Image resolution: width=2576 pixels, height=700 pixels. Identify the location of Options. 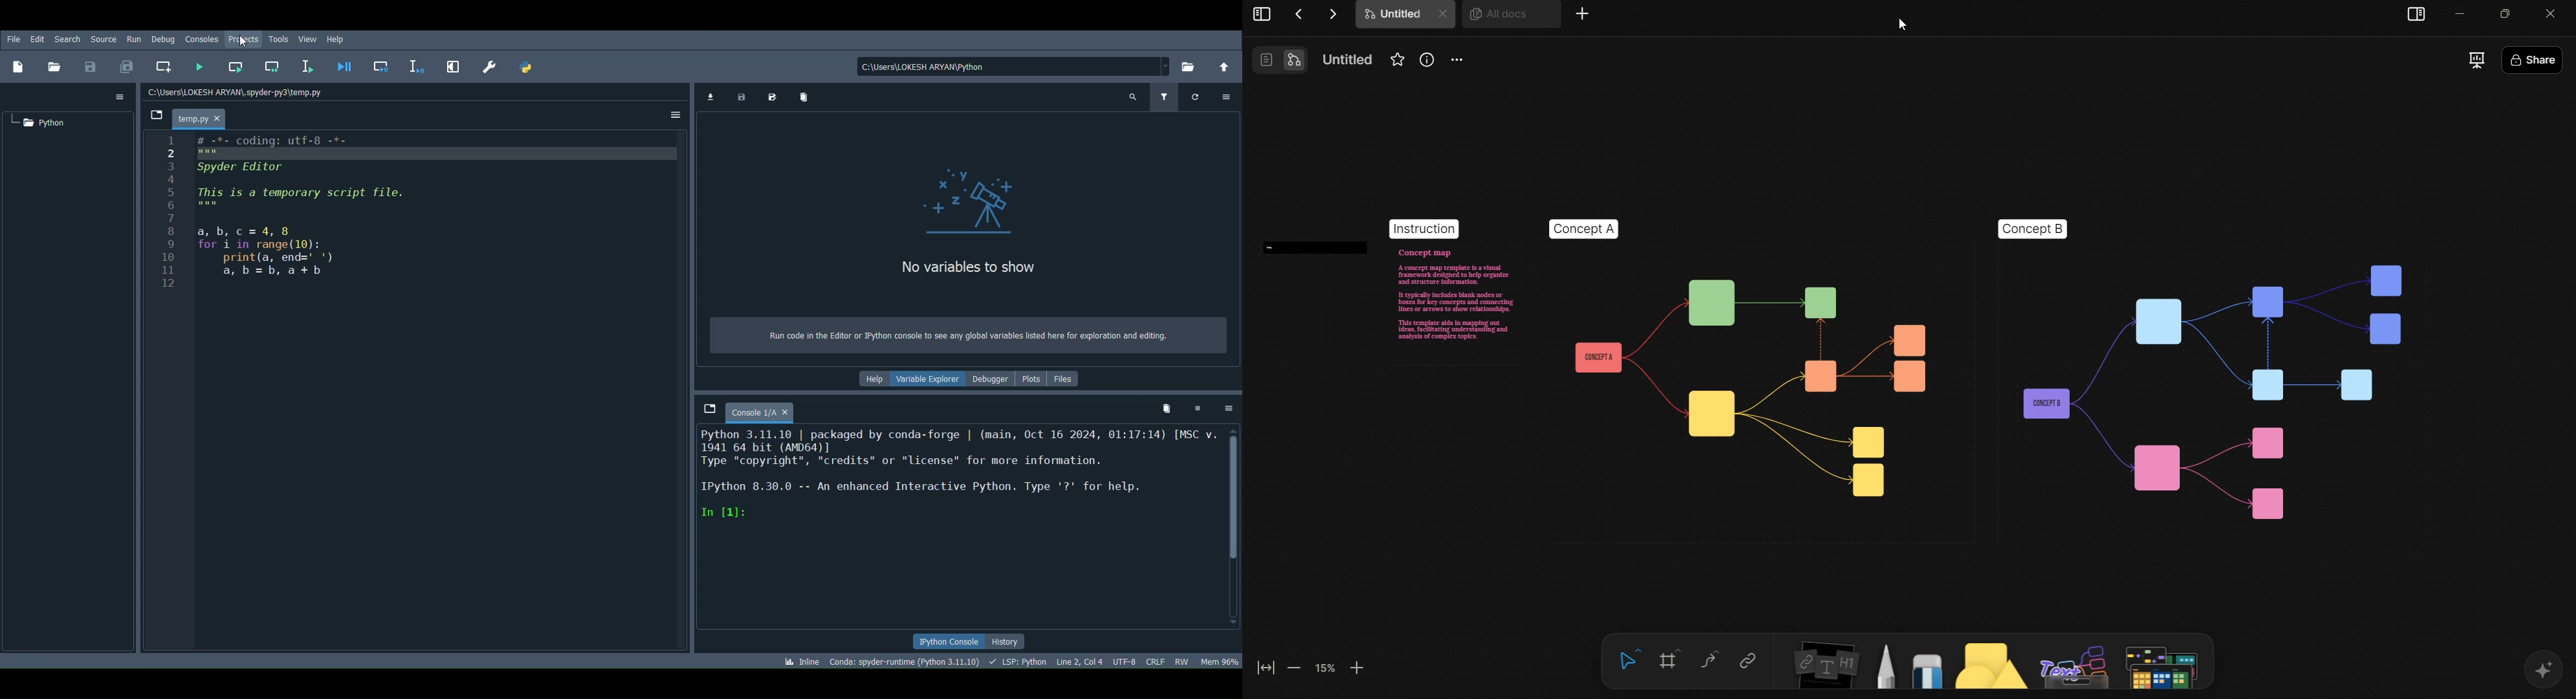
(1224, 410).